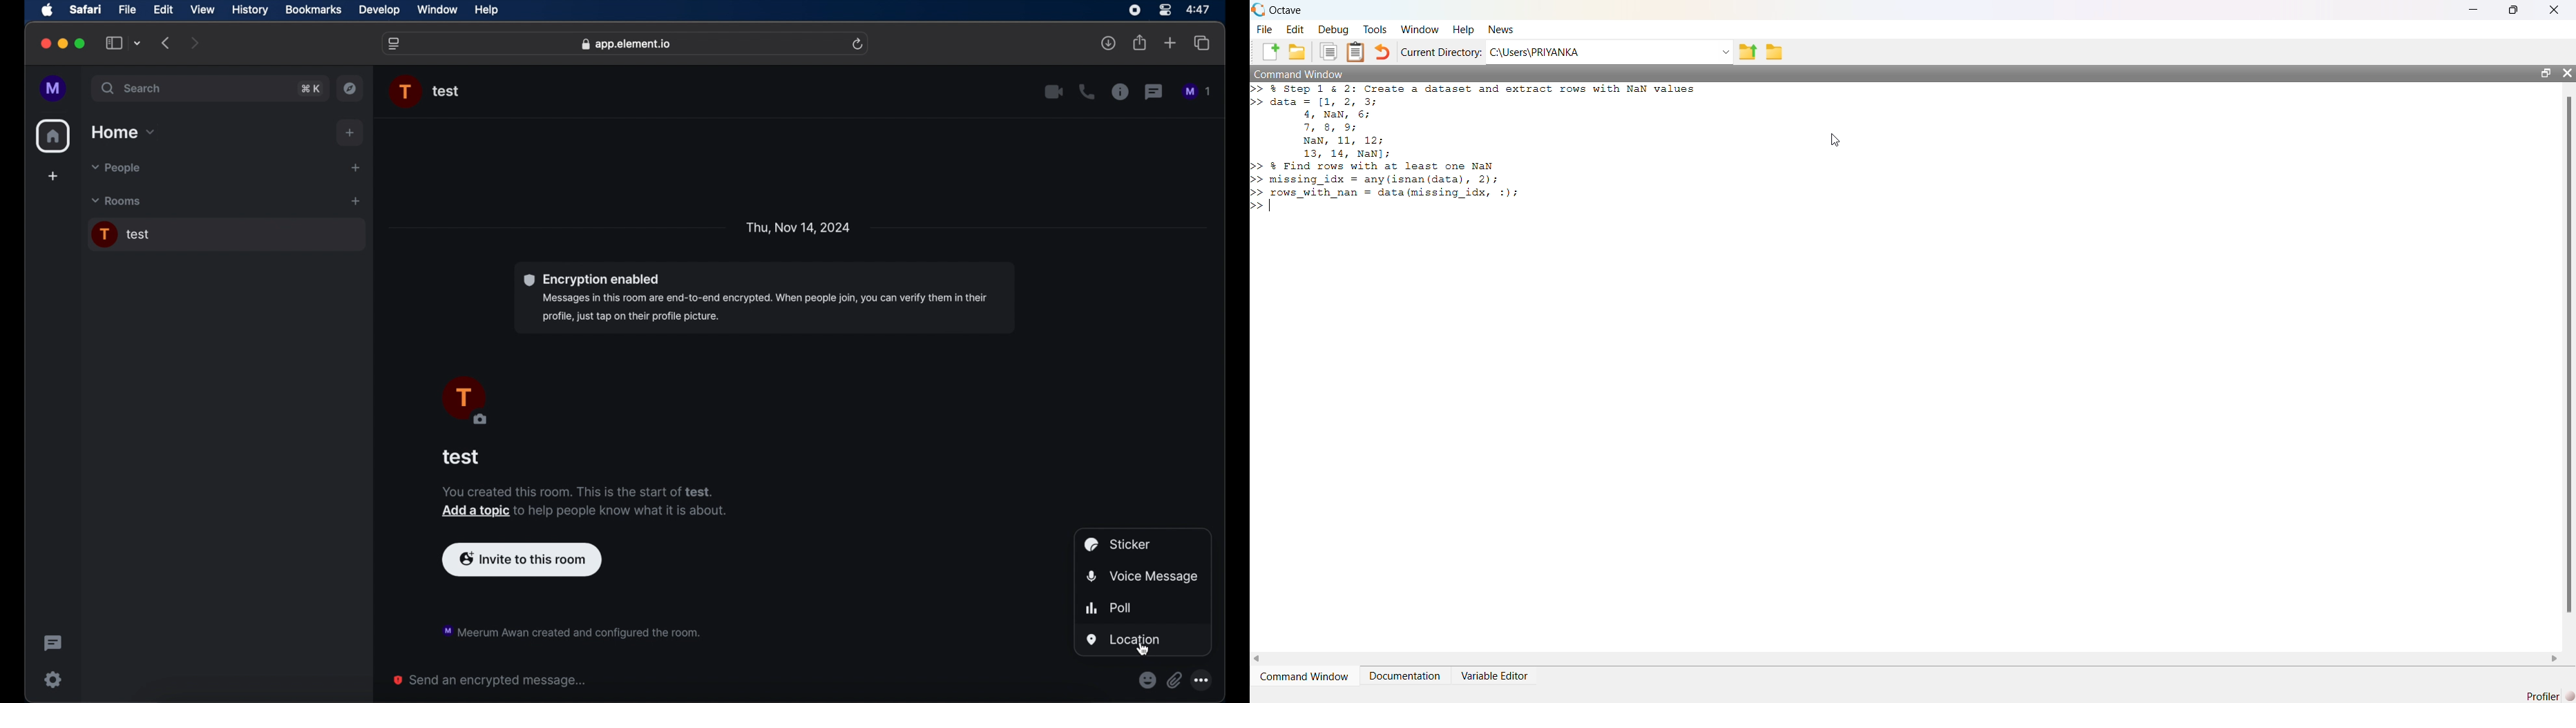  What do you see at coordinates (128, 9) in the screenshot?
I see `file` at bounding box center [128, 9].